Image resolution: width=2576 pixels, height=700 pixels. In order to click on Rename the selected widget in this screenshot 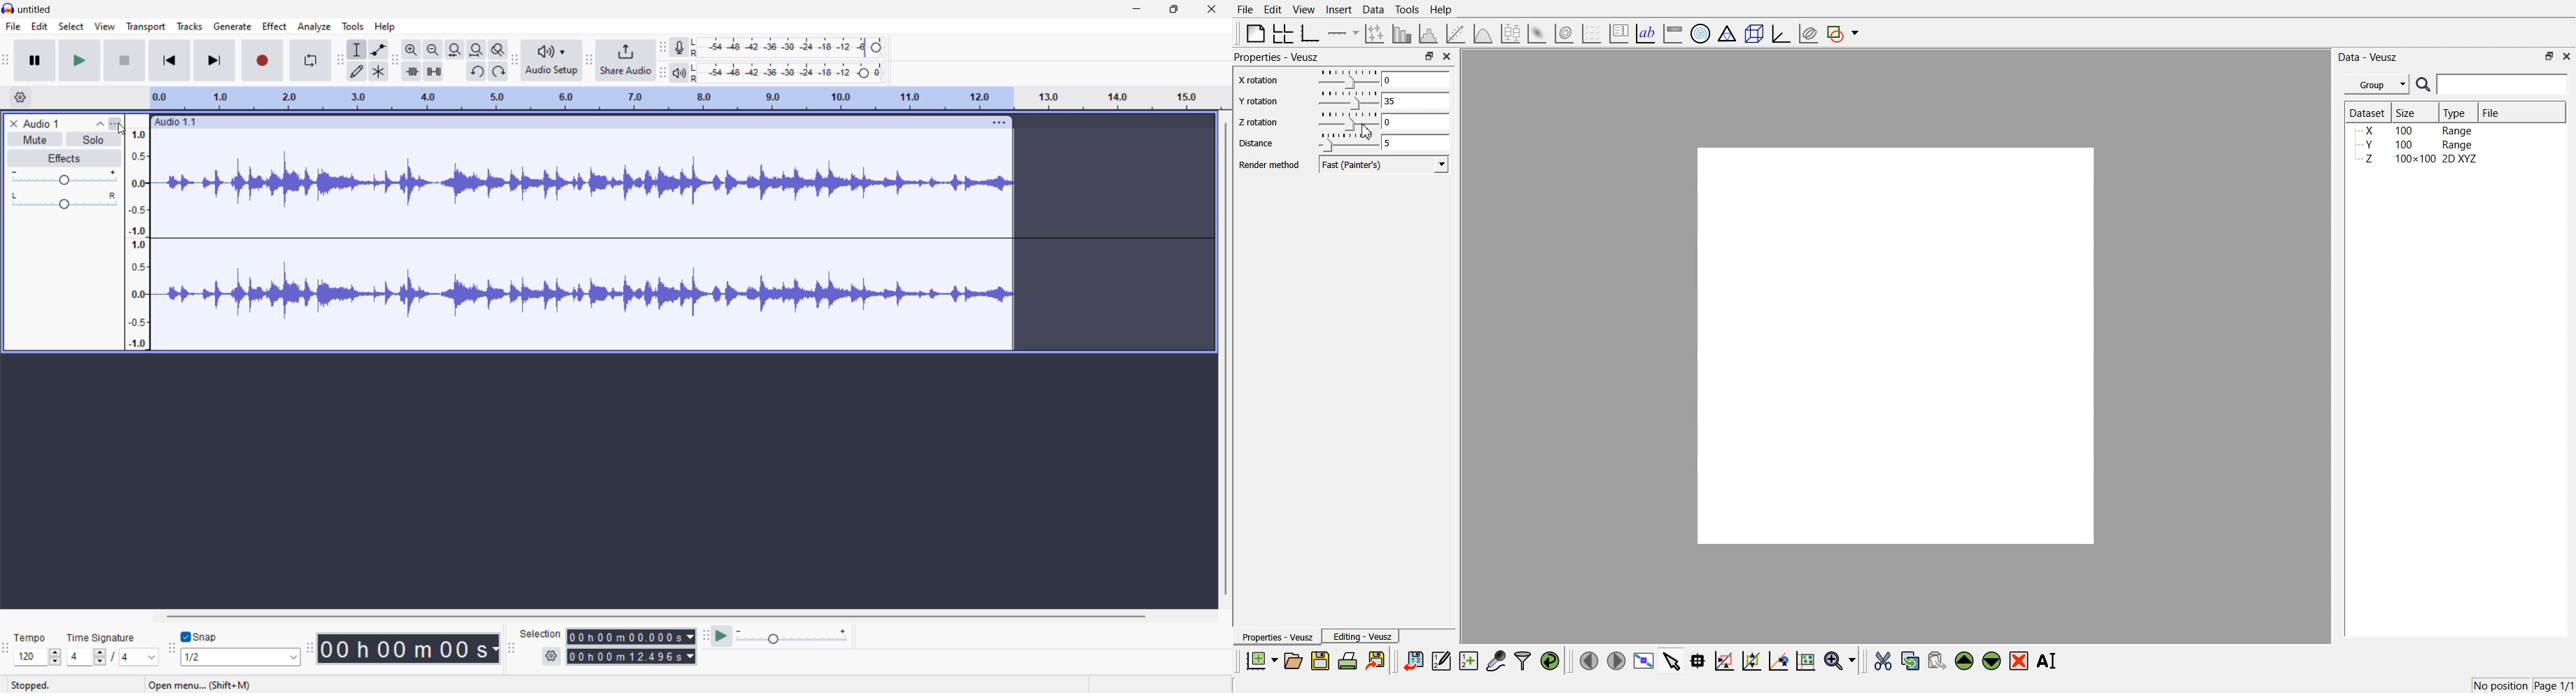, I will do `click(2048, 661)`.